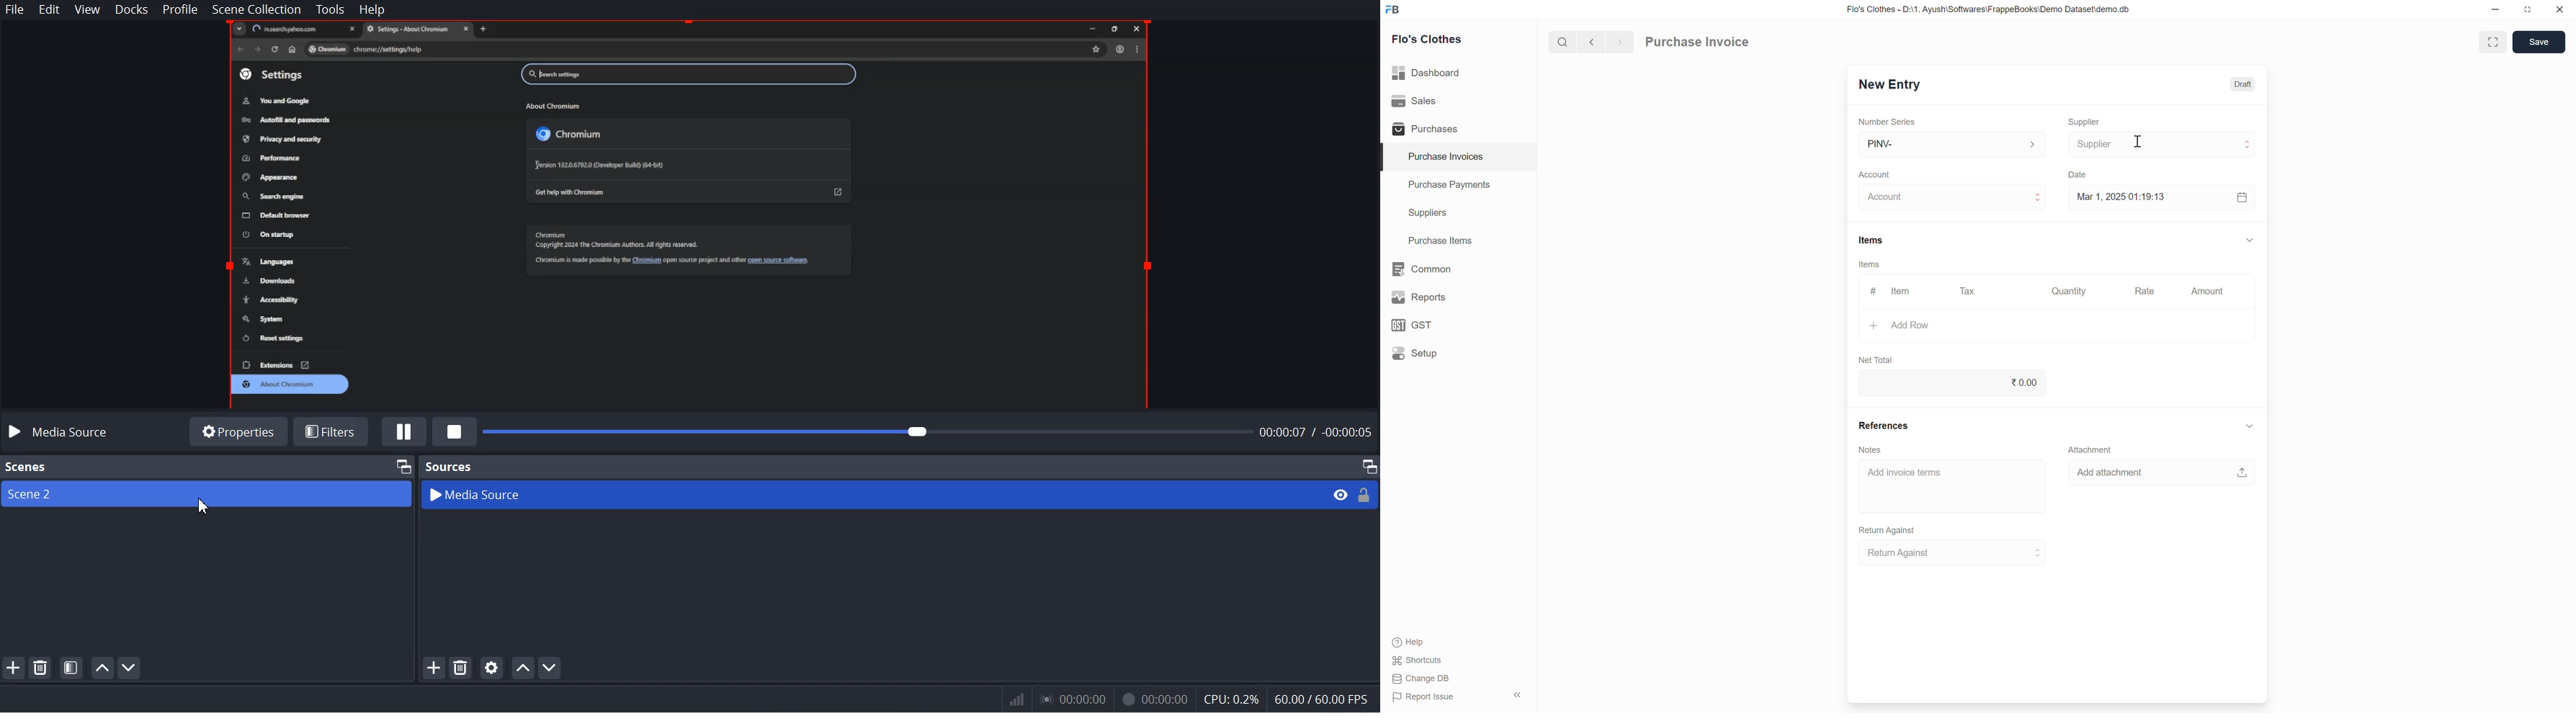  Describe the element at coordinates (523, 667) in the screenshot. I see `Move source up` at that location.